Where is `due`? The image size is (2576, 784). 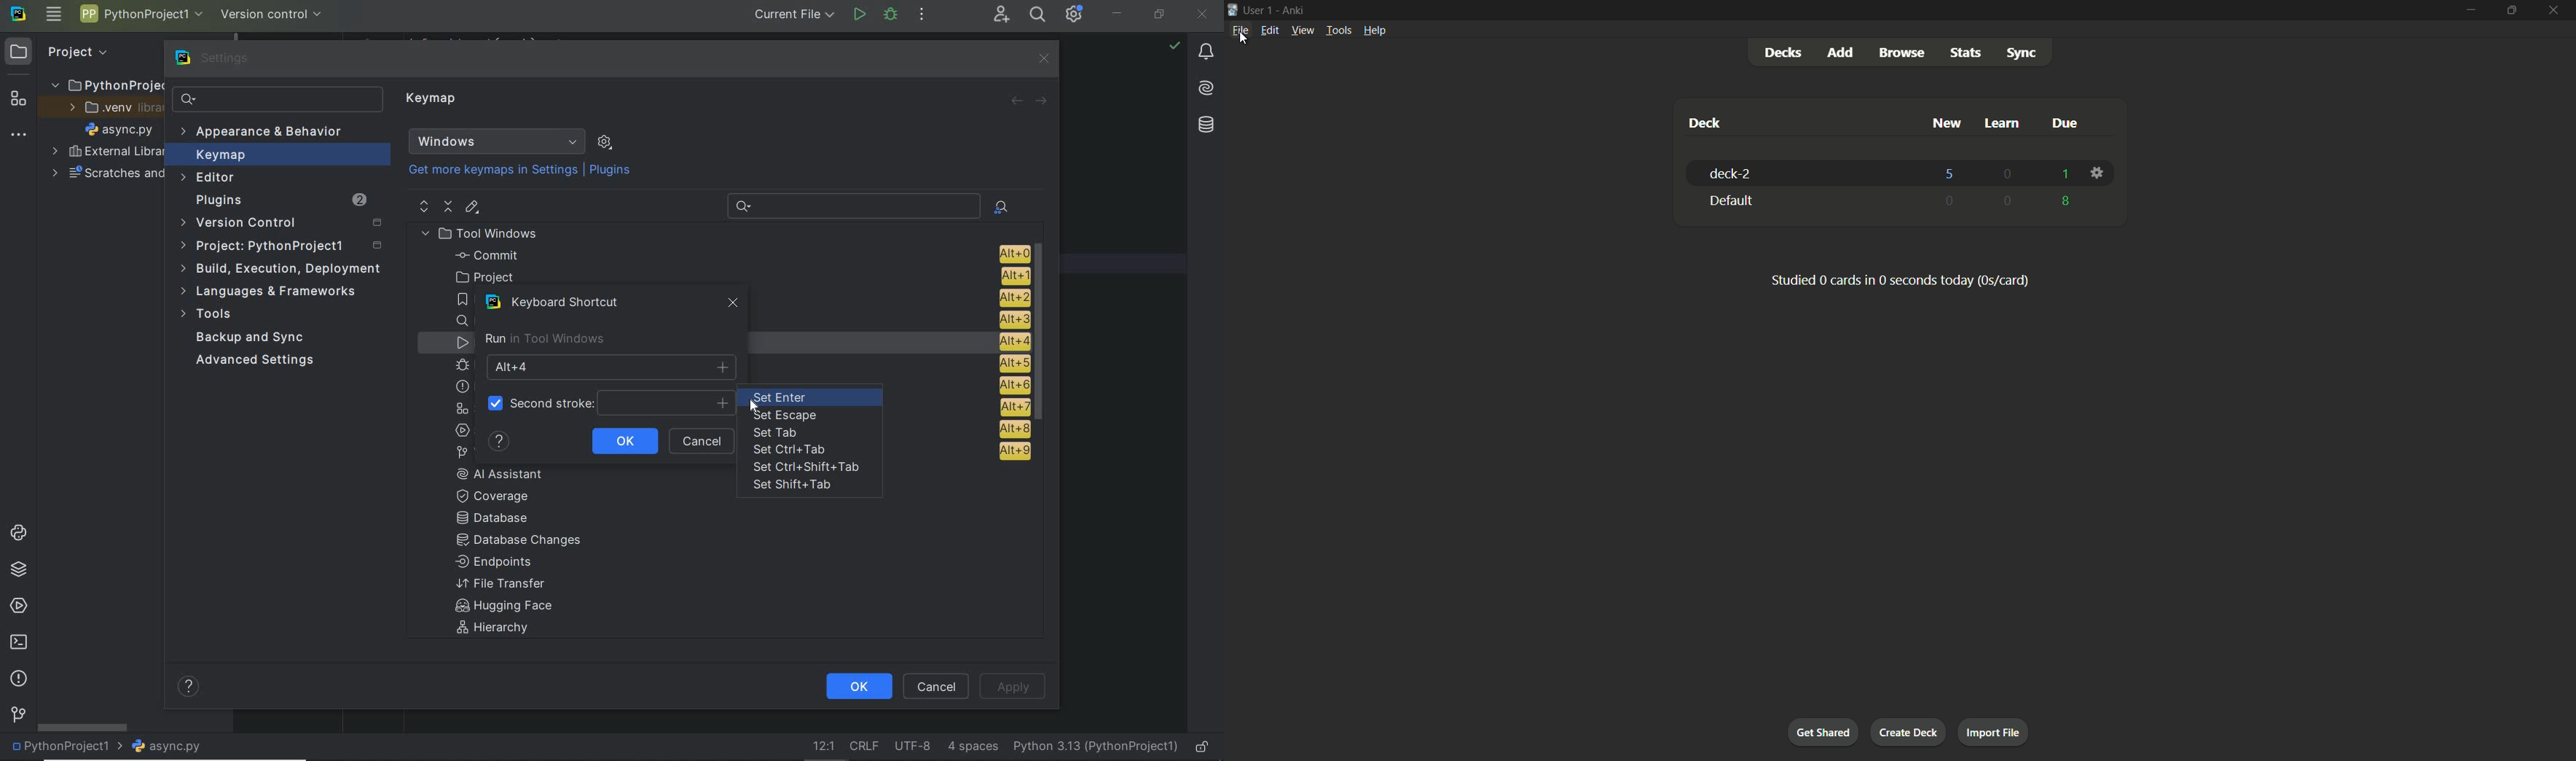 due is located at coordinates (2064, 123).